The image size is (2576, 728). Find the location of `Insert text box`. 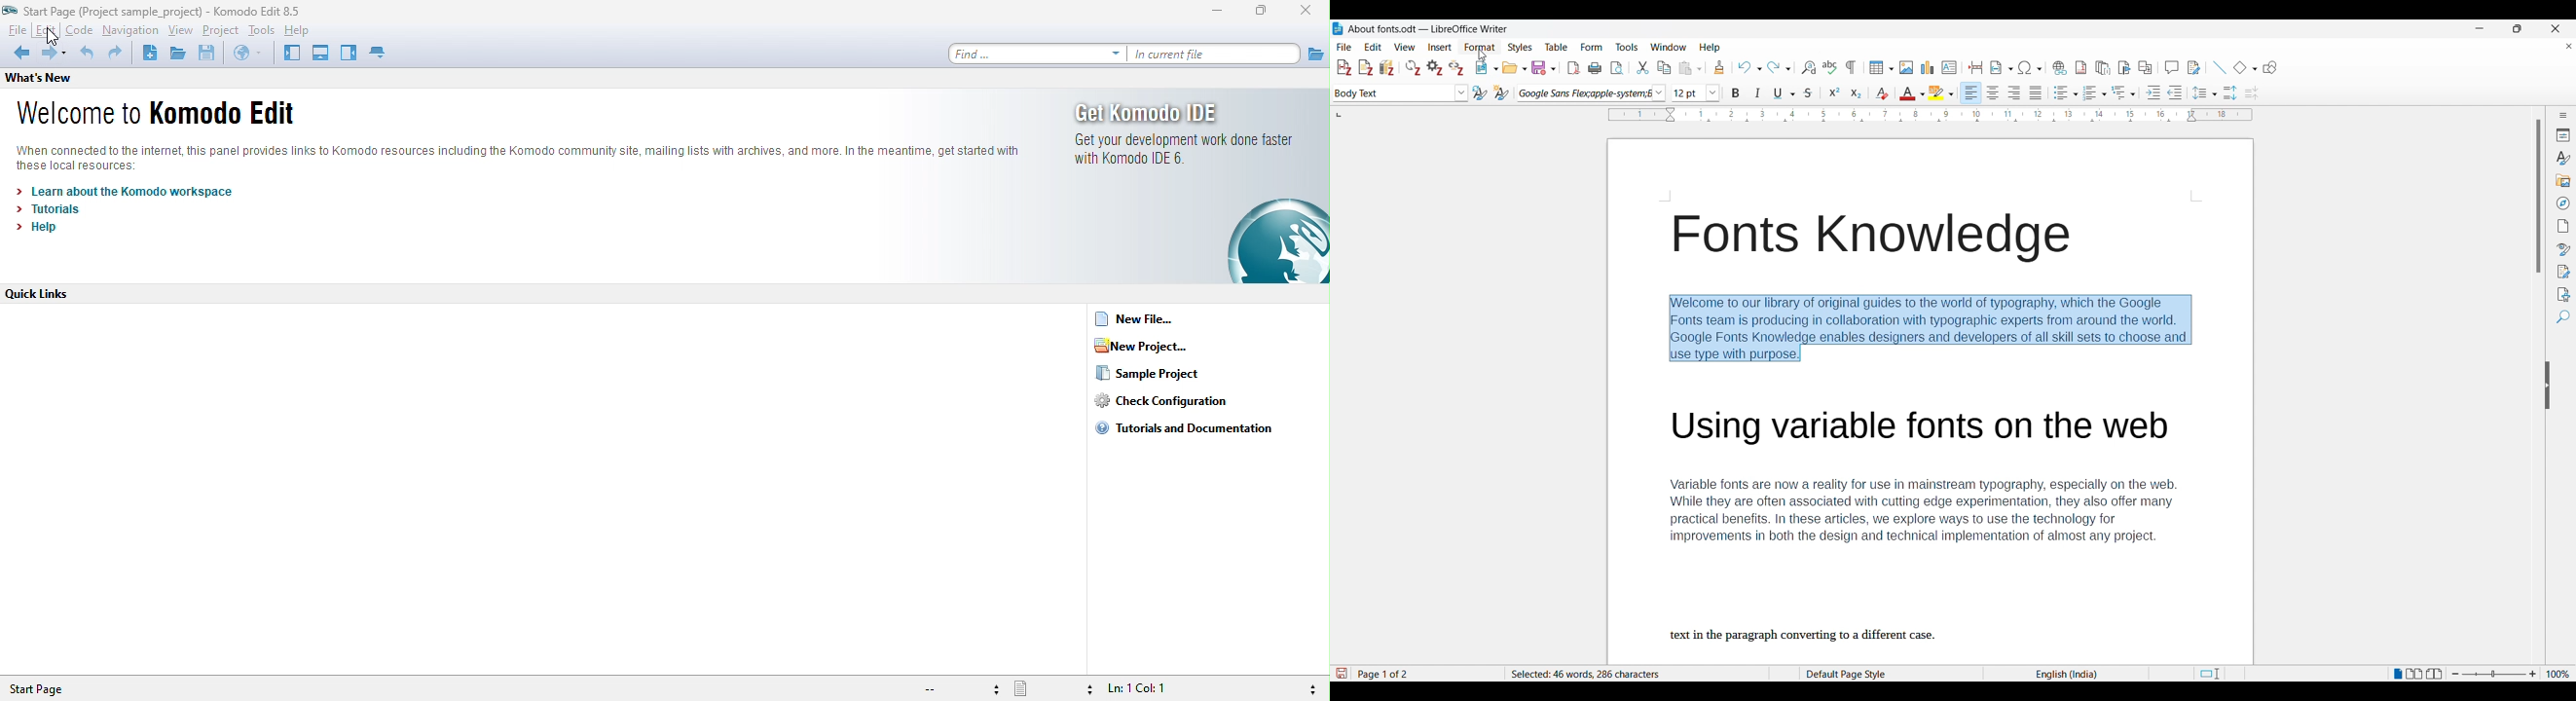

Insert text box is located at coordinates (1949, 68).